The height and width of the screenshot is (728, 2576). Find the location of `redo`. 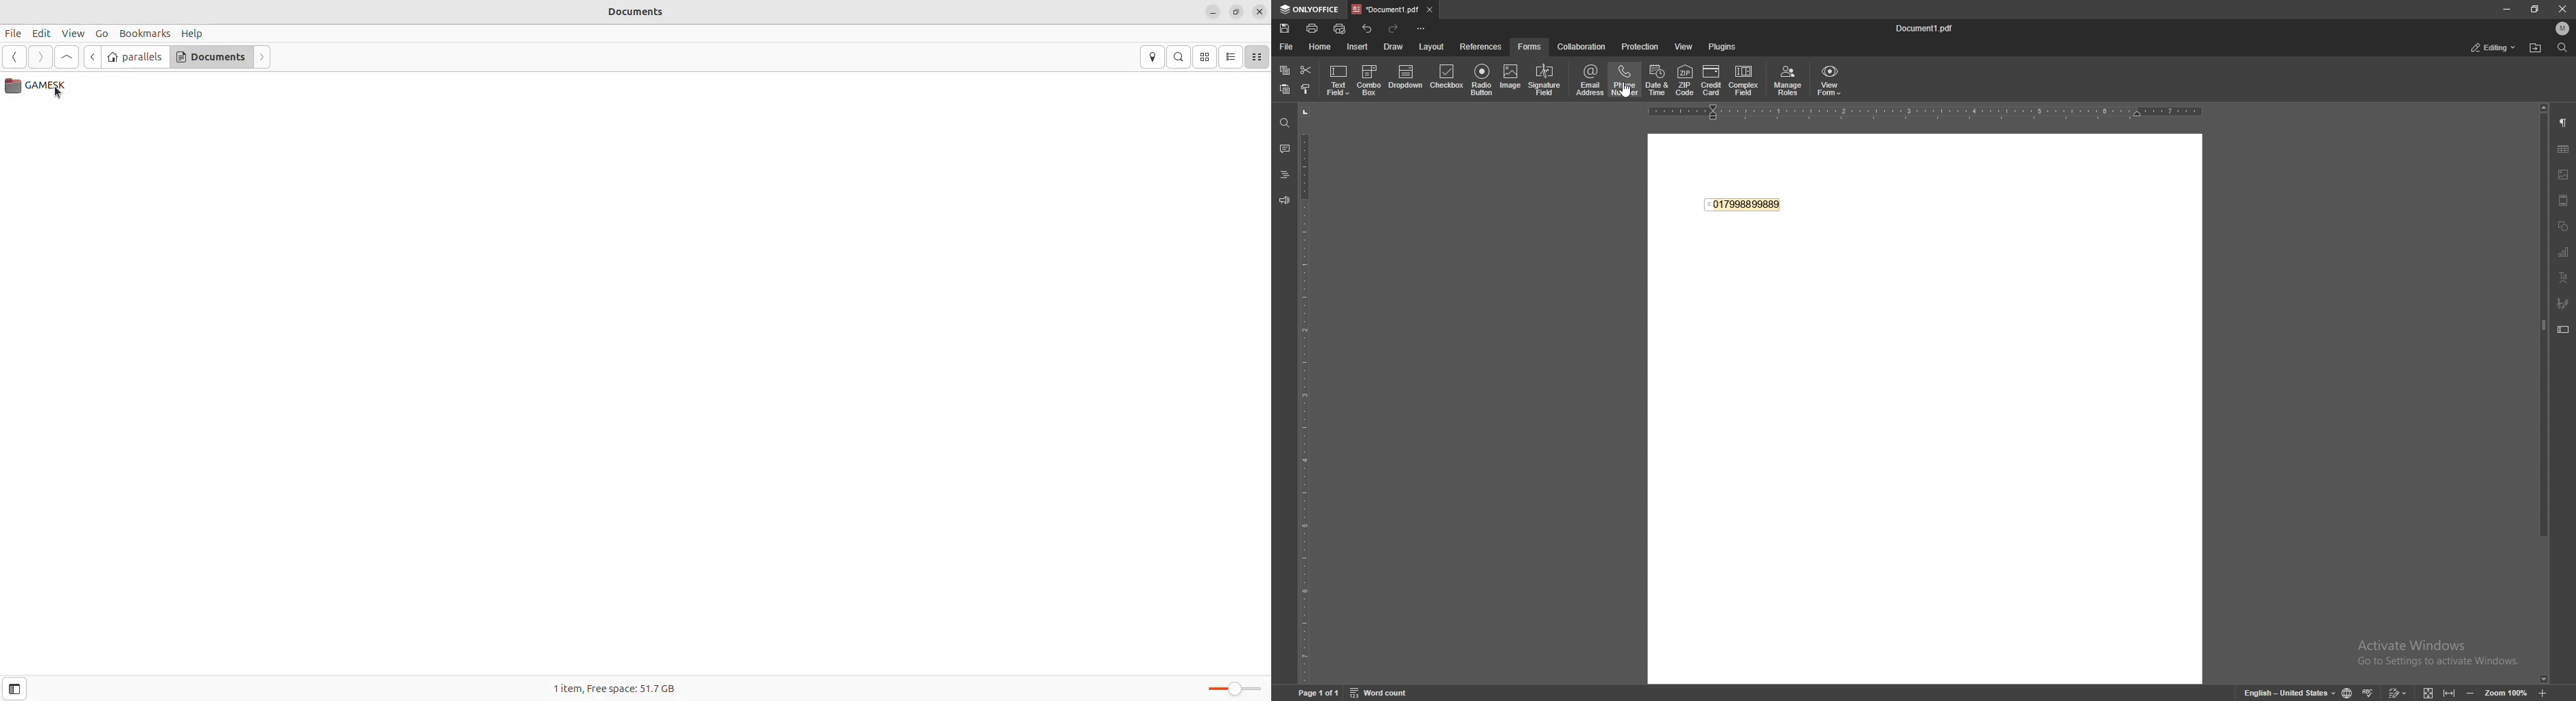

redo is located at coordinates (1394, 29).